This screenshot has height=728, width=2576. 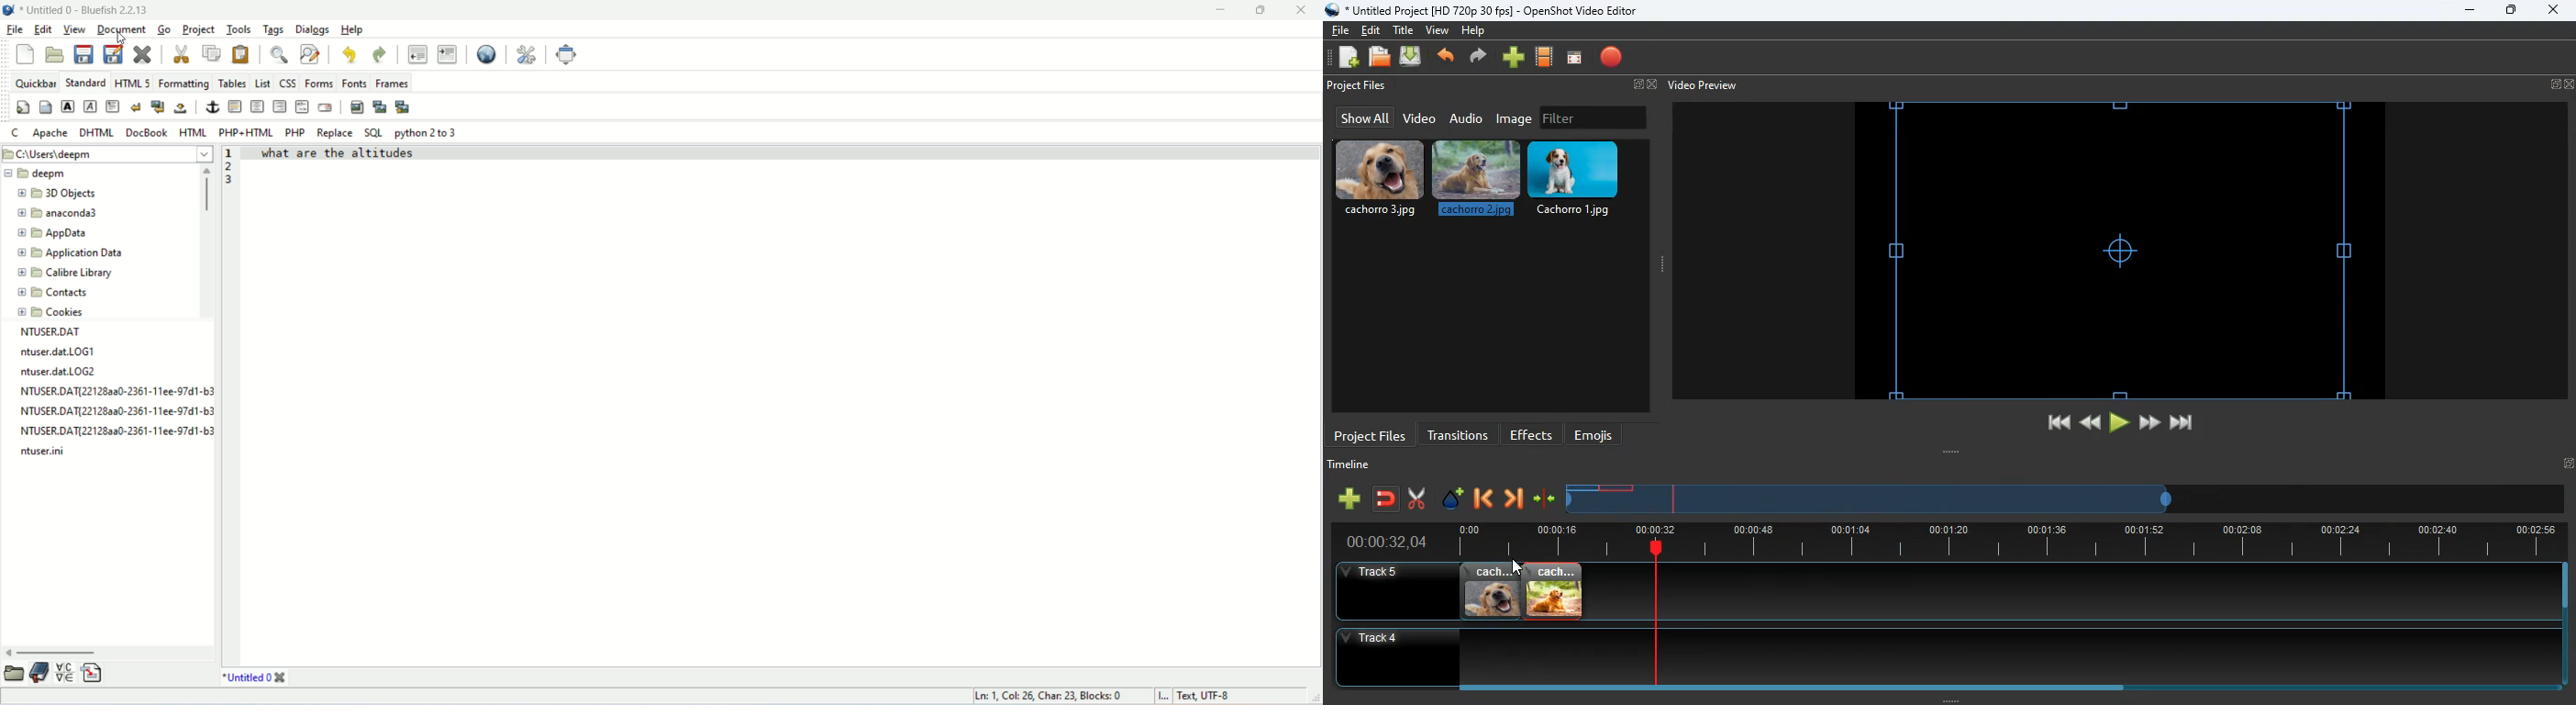 What do you see at coordinates (353, 30) in the screenshot?
I see `help` at bounding box center [353, 30].